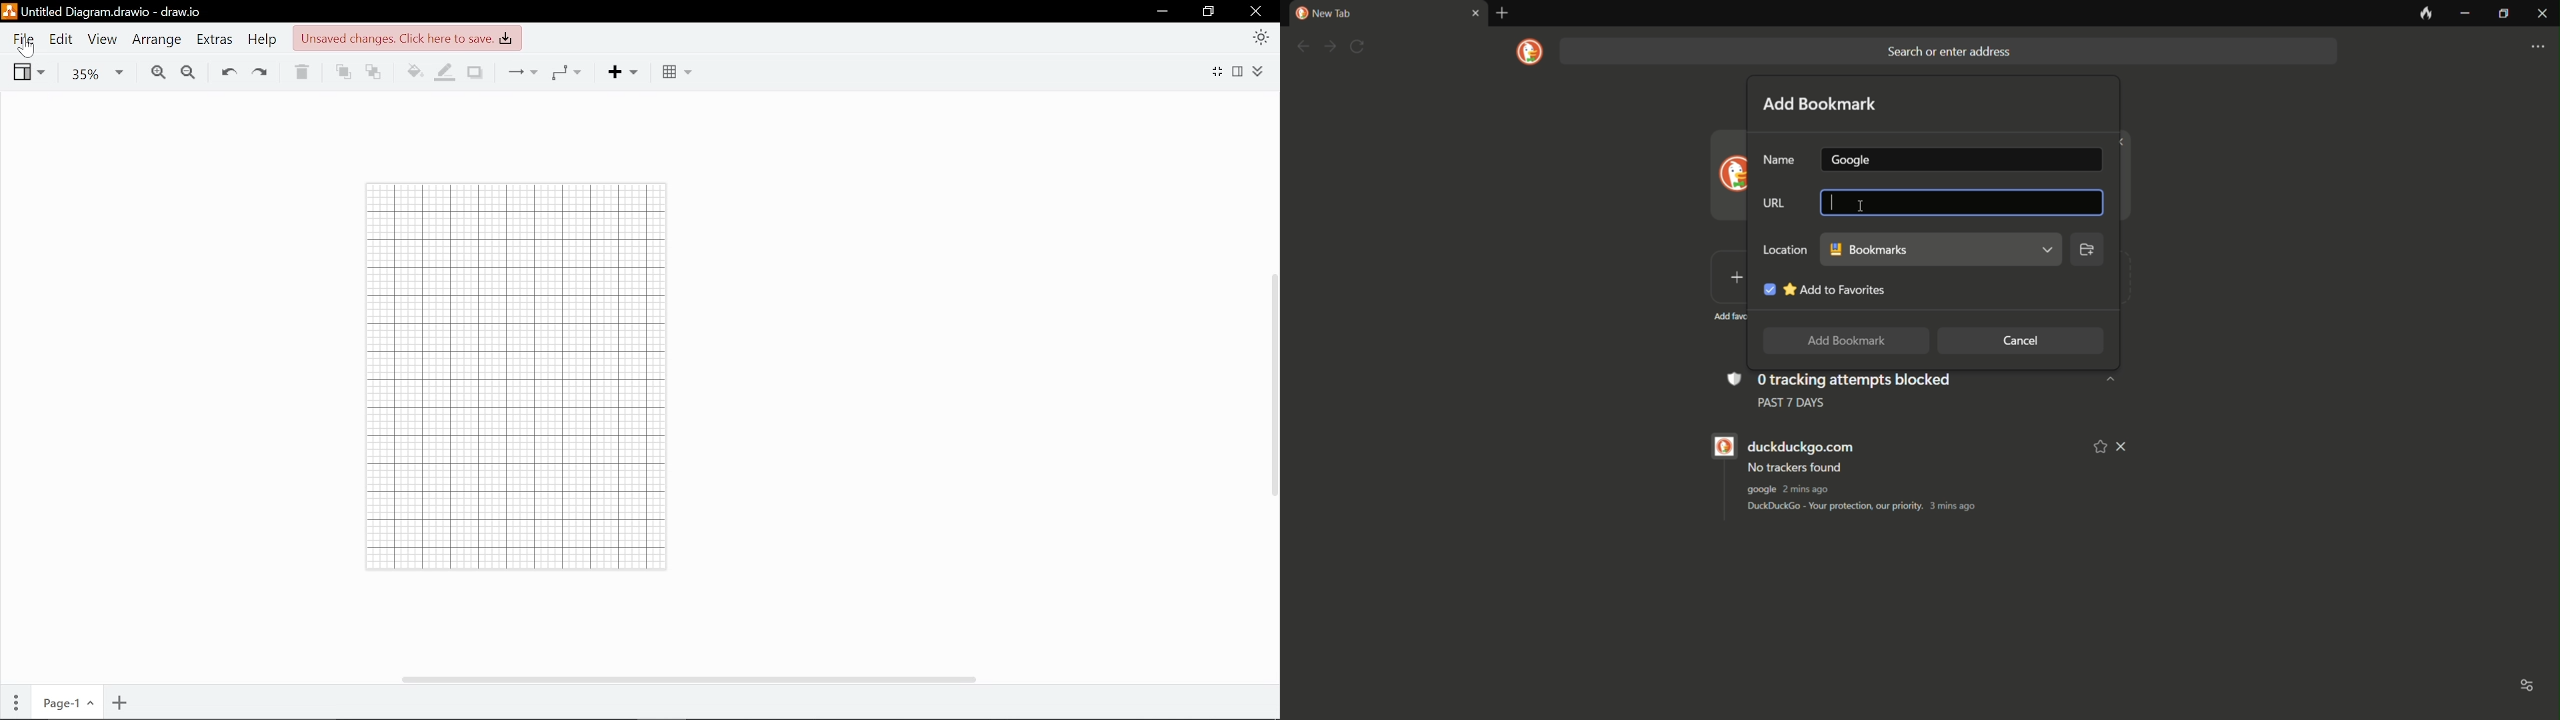 This screenshot has height=728, width=2576. I want to click on Grid lines, so click(500, 376).